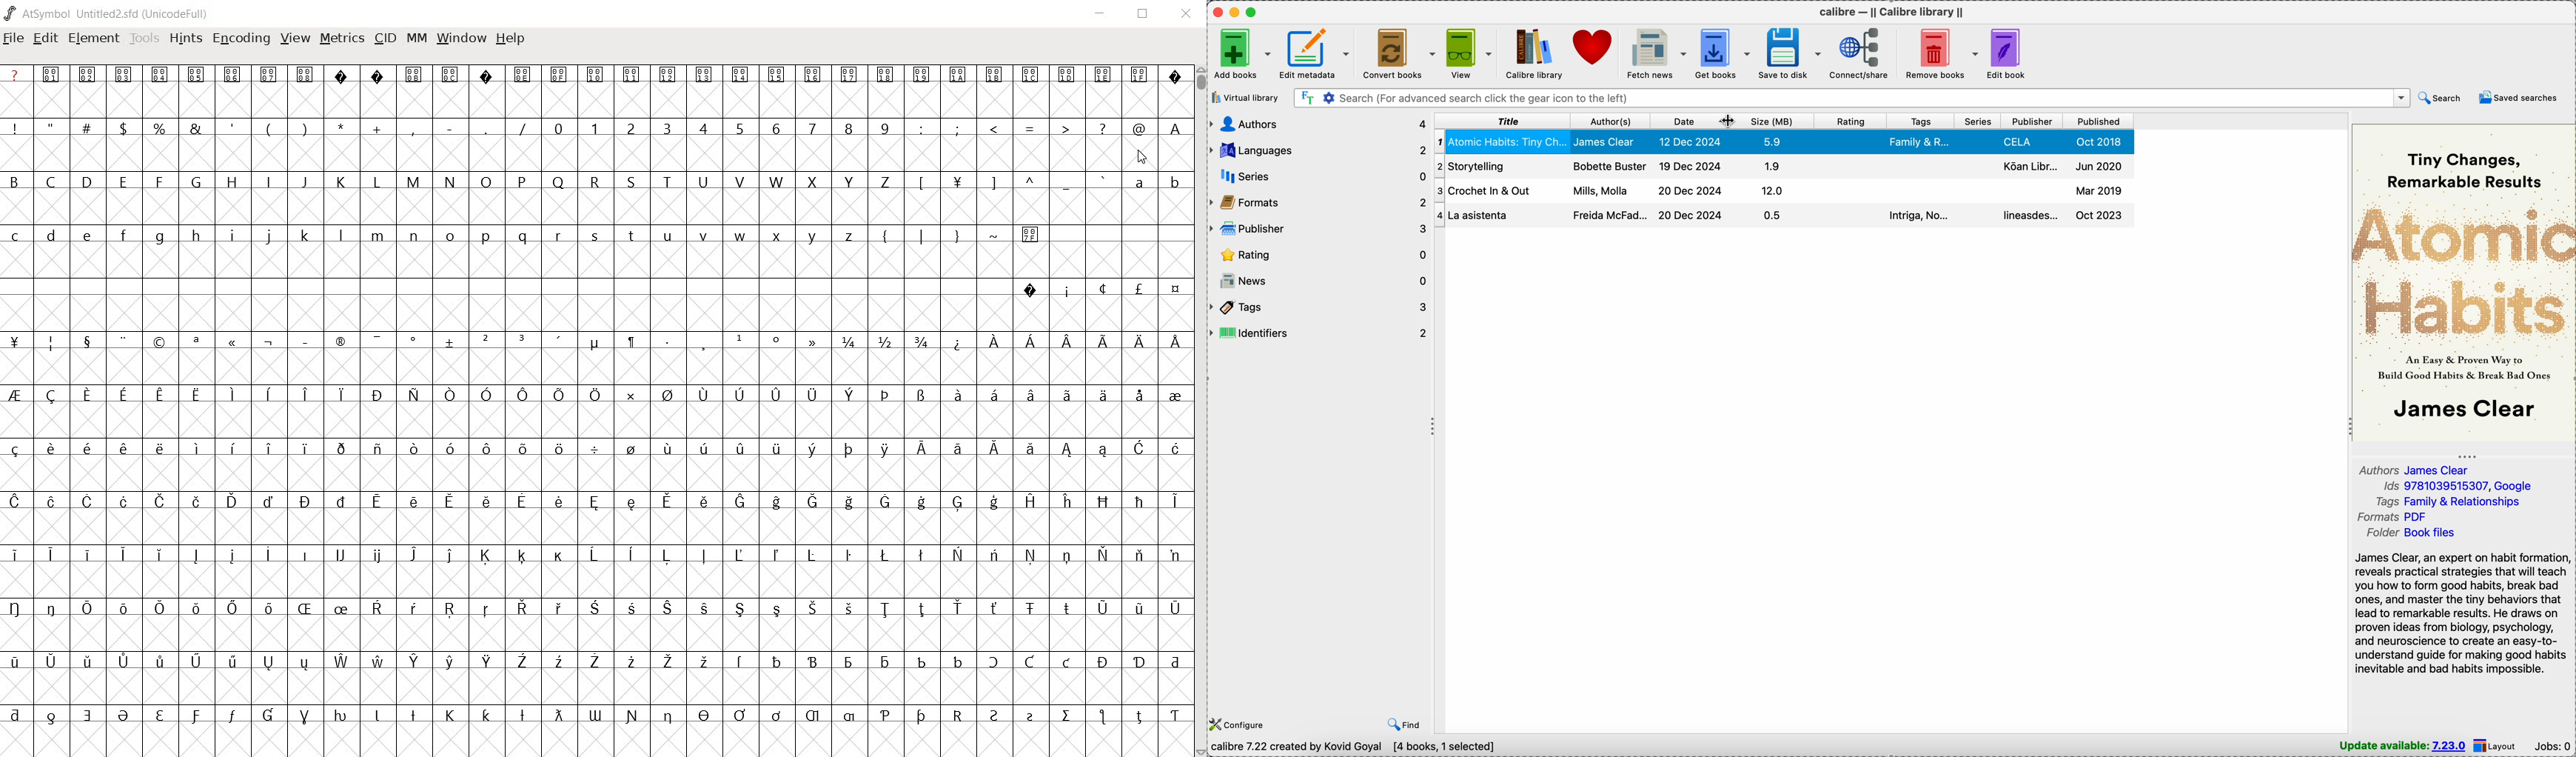 The image size is (2576, 784). Describe the element at coordinates (1236, 11) in the screenshot. I see `minimize program` at that location.